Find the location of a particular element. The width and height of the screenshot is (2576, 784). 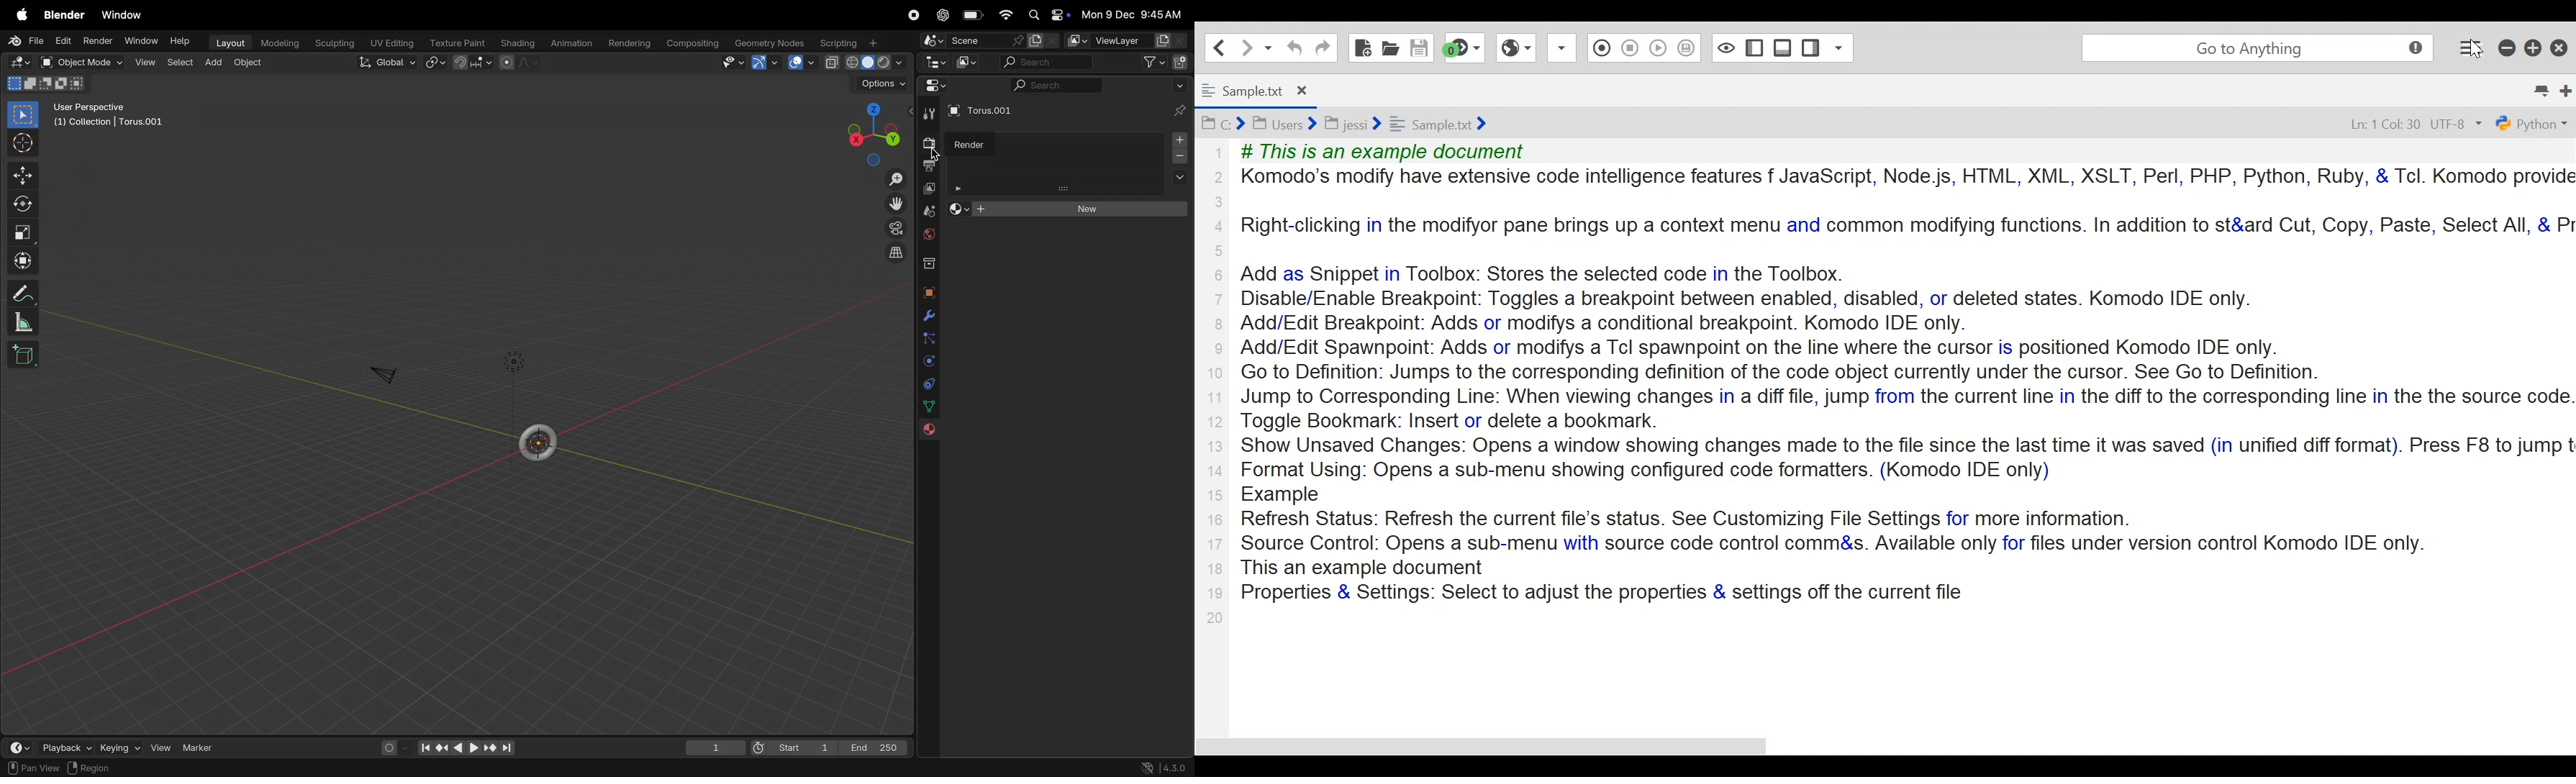

material is located at coordinates (932, 431).